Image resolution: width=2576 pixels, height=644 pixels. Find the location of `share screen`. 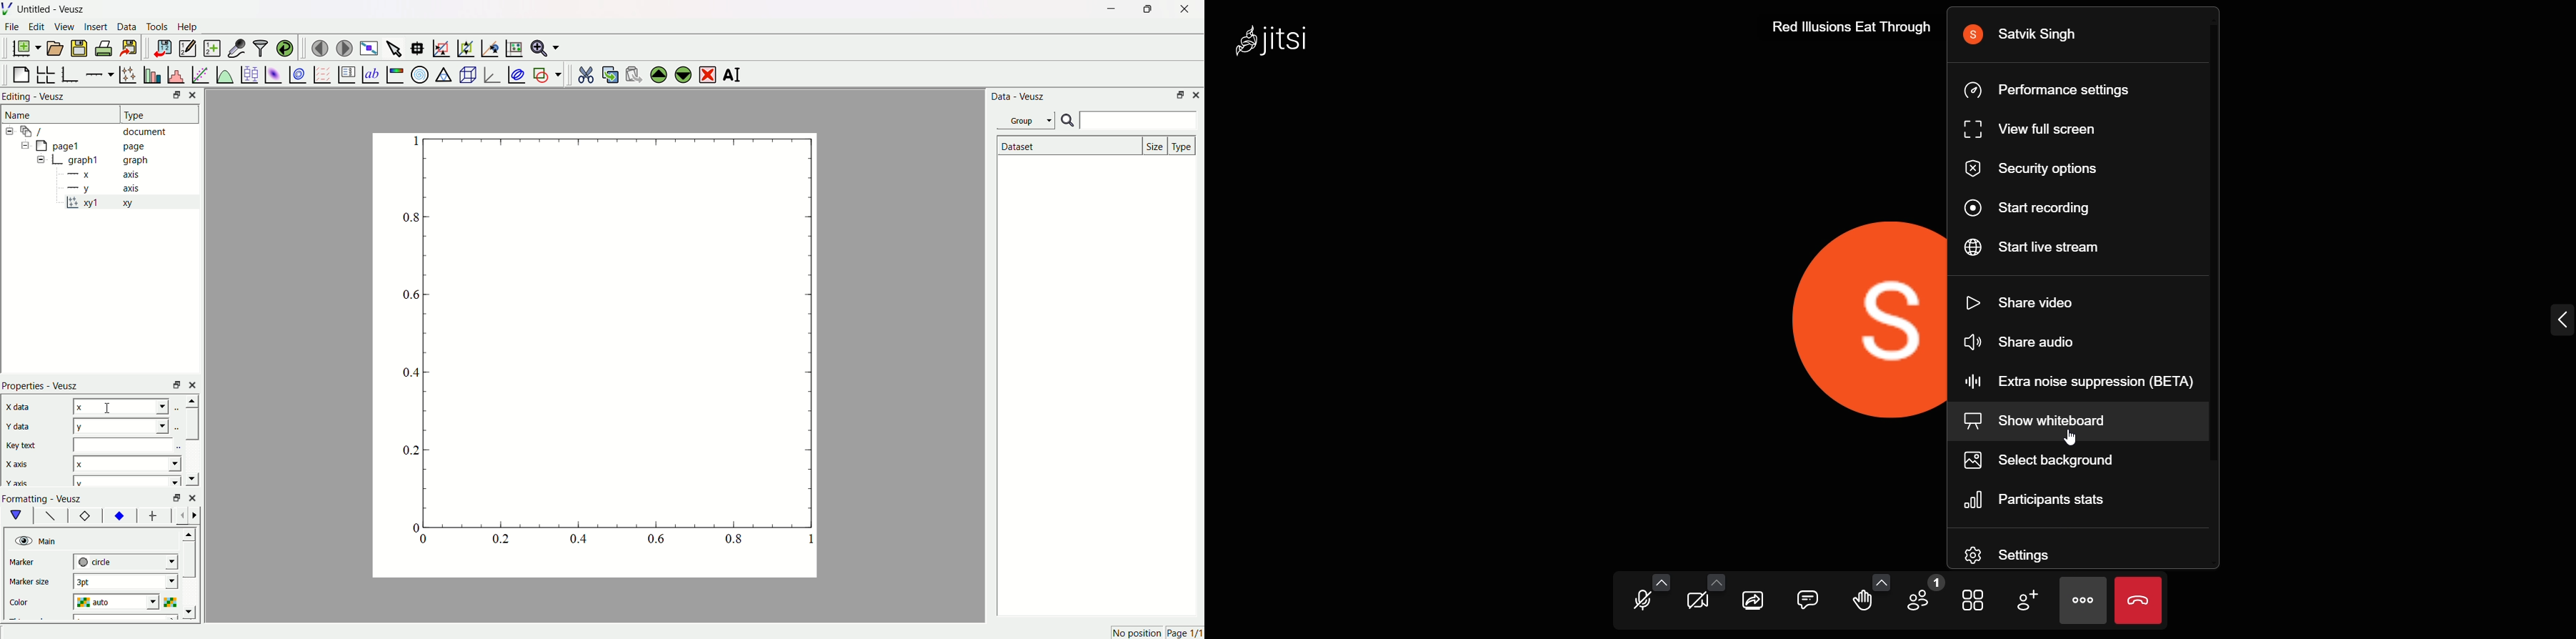

share screen is located at coordinates (1754, 600).